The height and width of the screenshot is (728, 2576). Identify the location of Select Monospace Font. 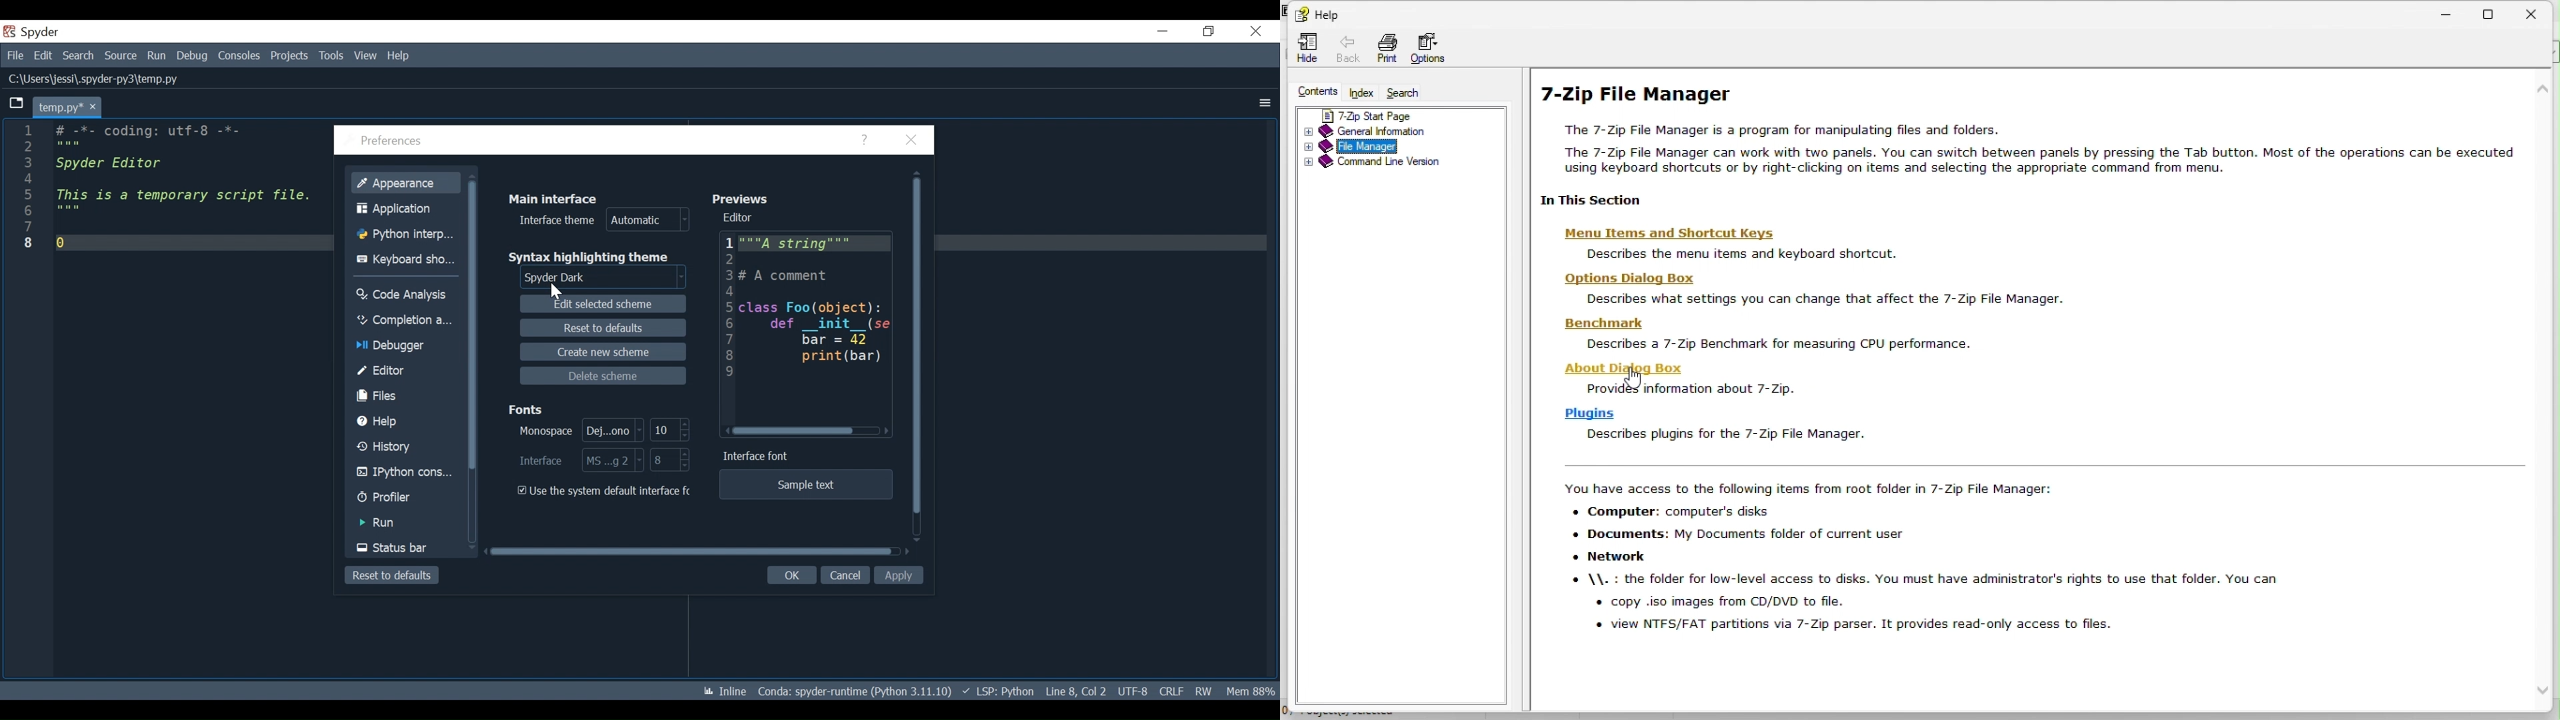
(579, 430).